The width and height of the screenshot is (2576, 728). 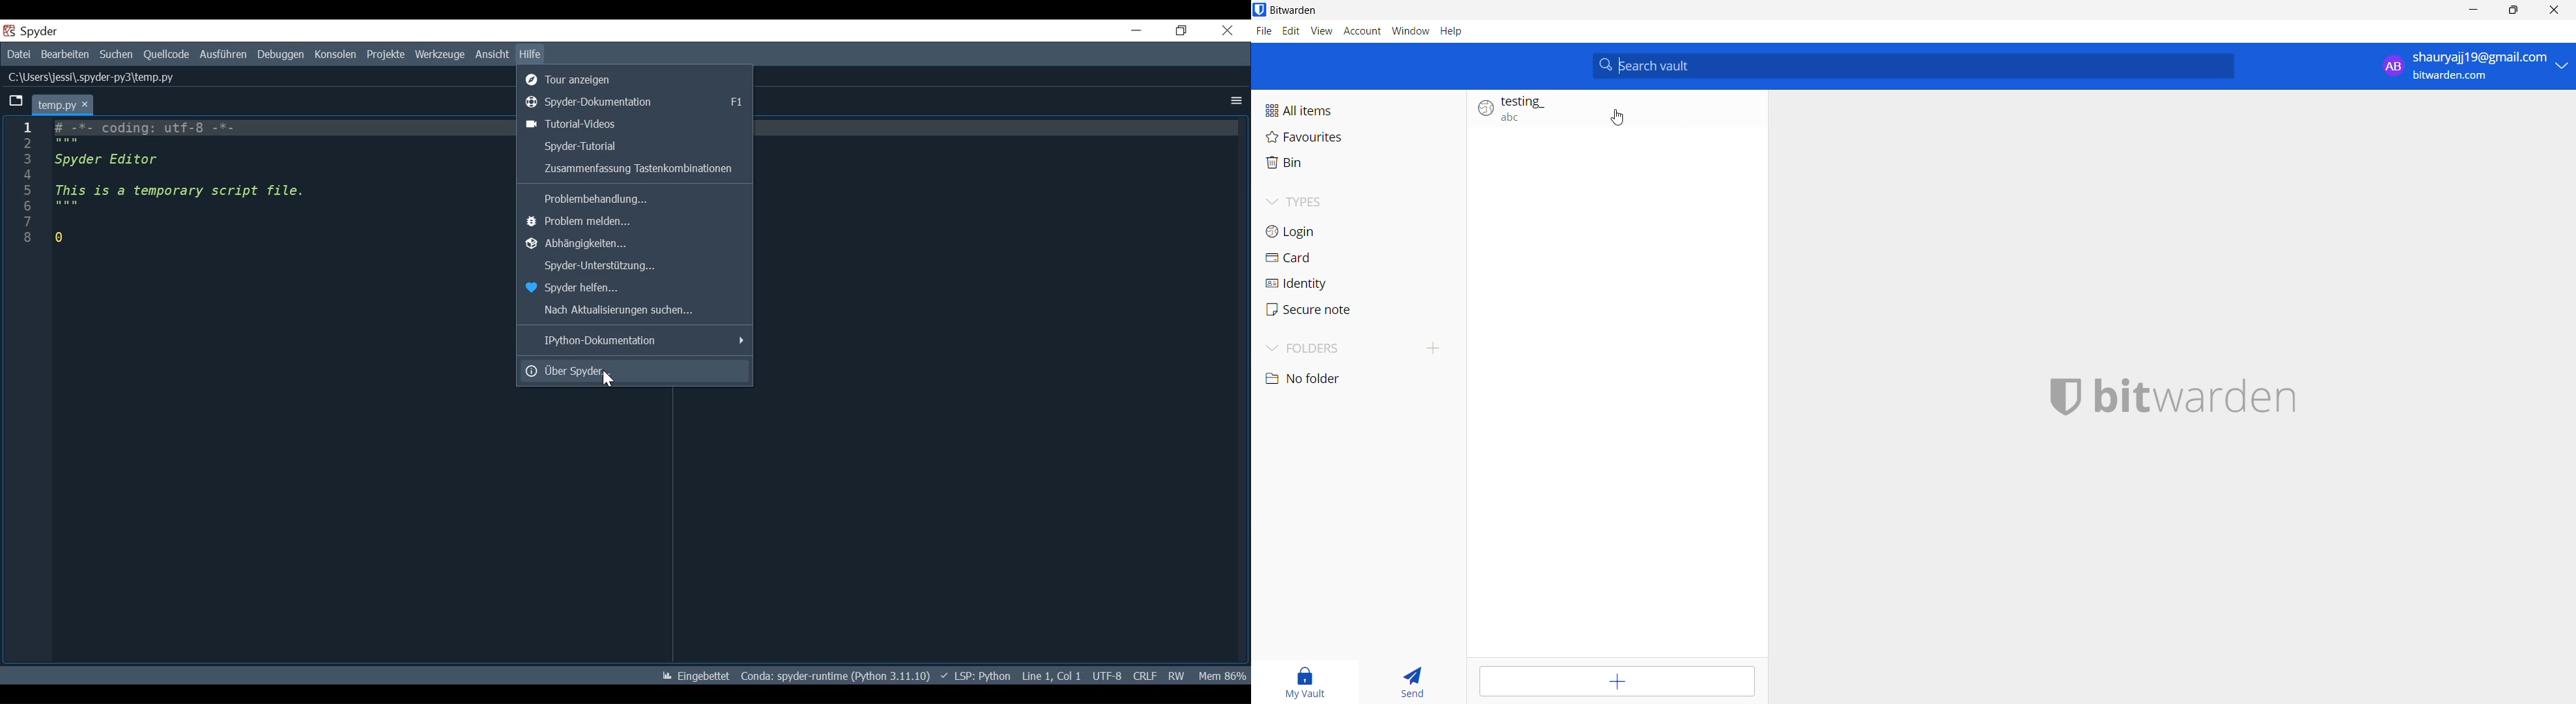 What do you see at coordinates (634, 102) in the screenshot?
I see `Spyder Documentation` at bounding box center [634, 102].